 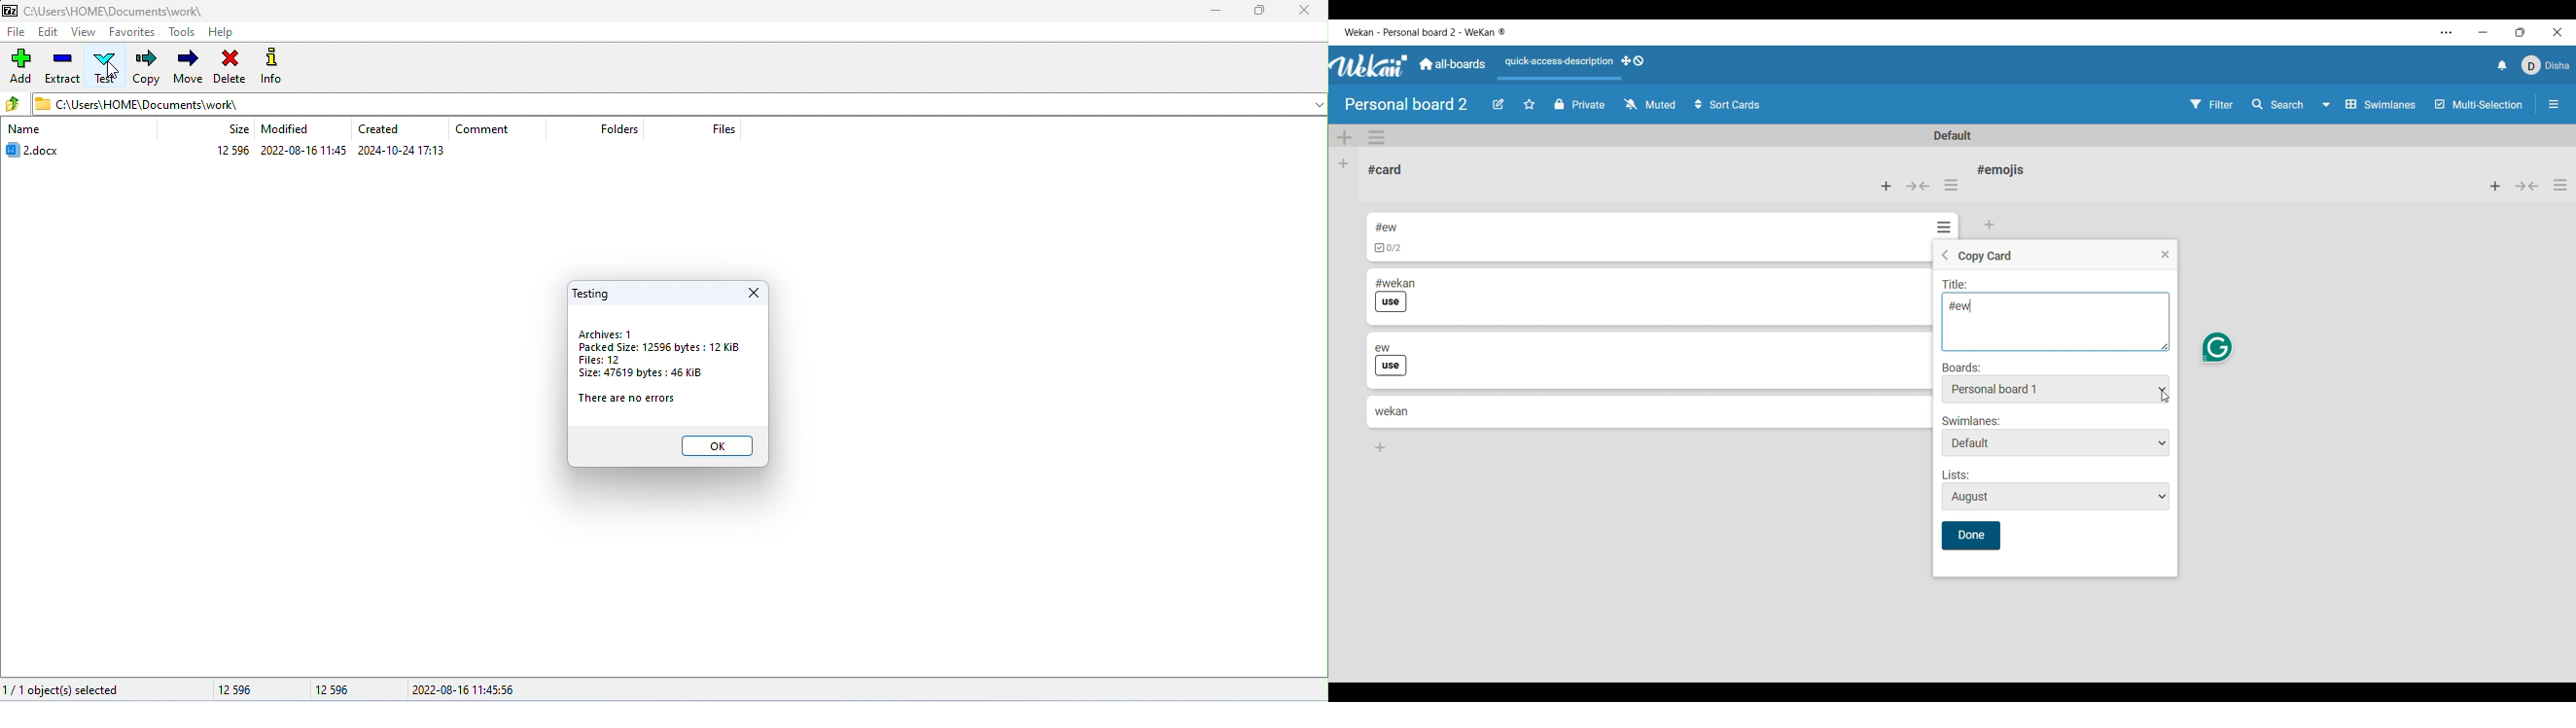 I want to click on maximize, so click(x=1263, y=14).